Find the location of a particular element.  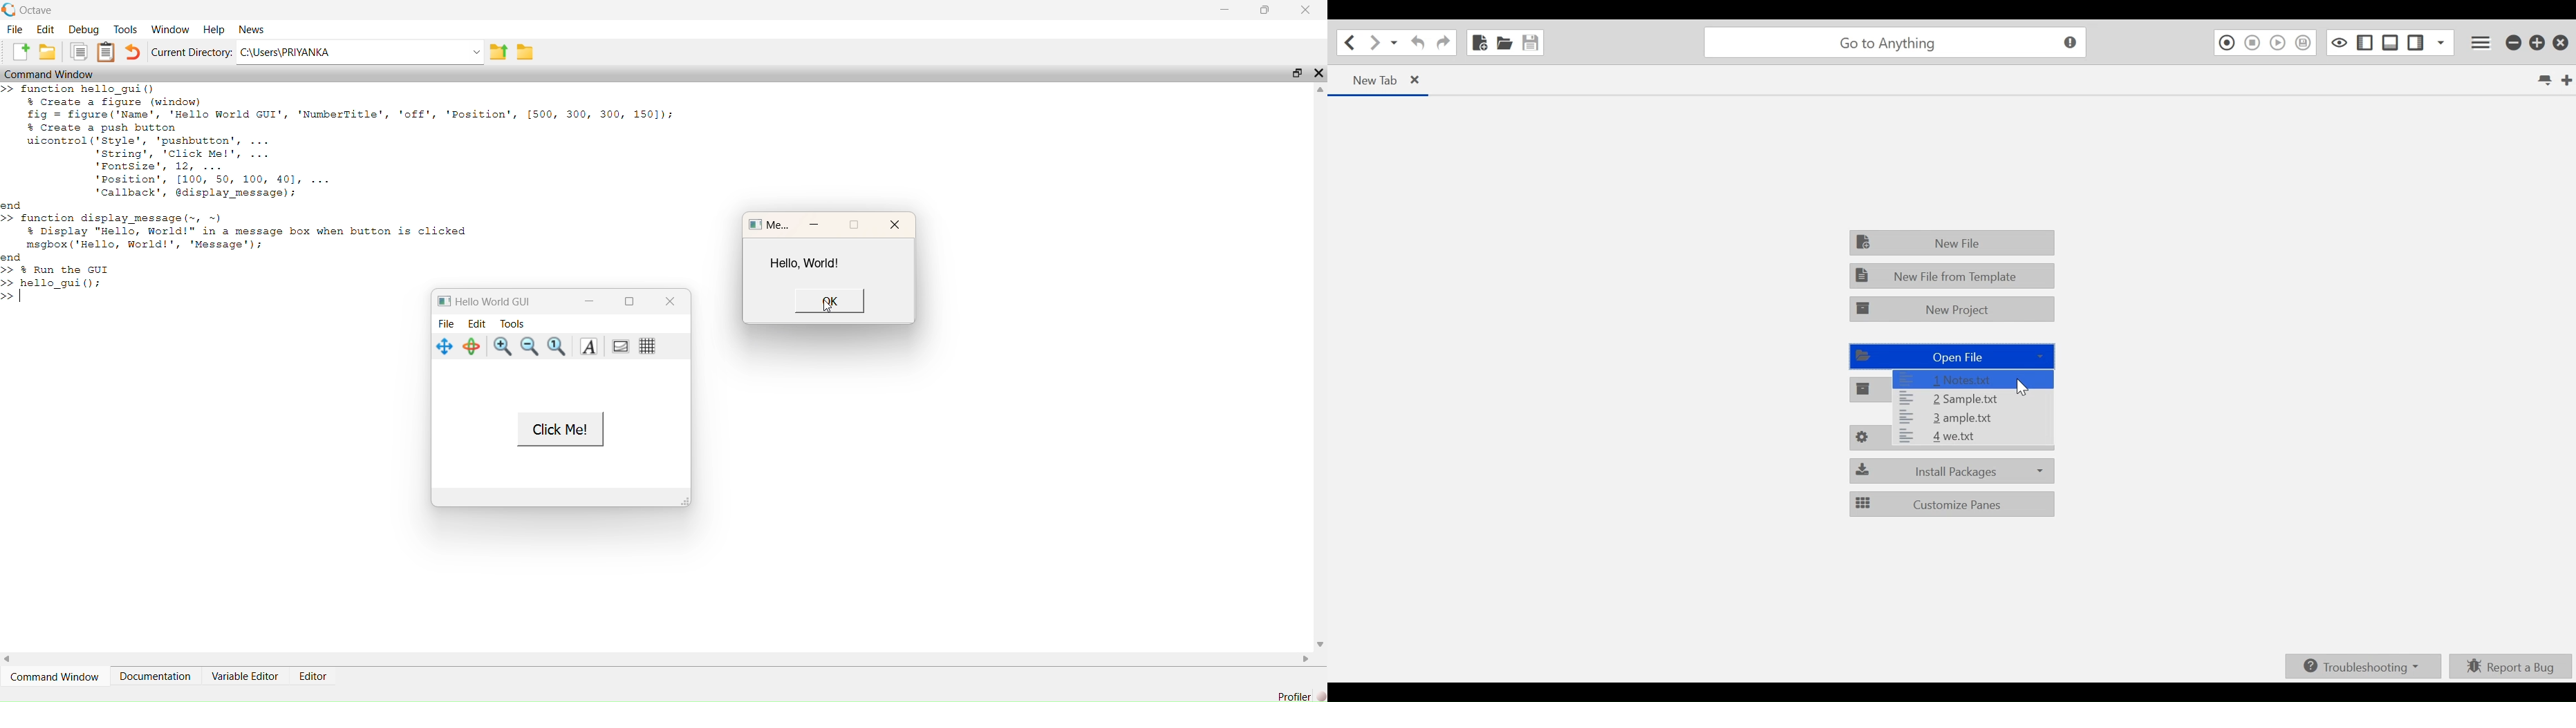

maximise is located at coordinates (1267, 12).